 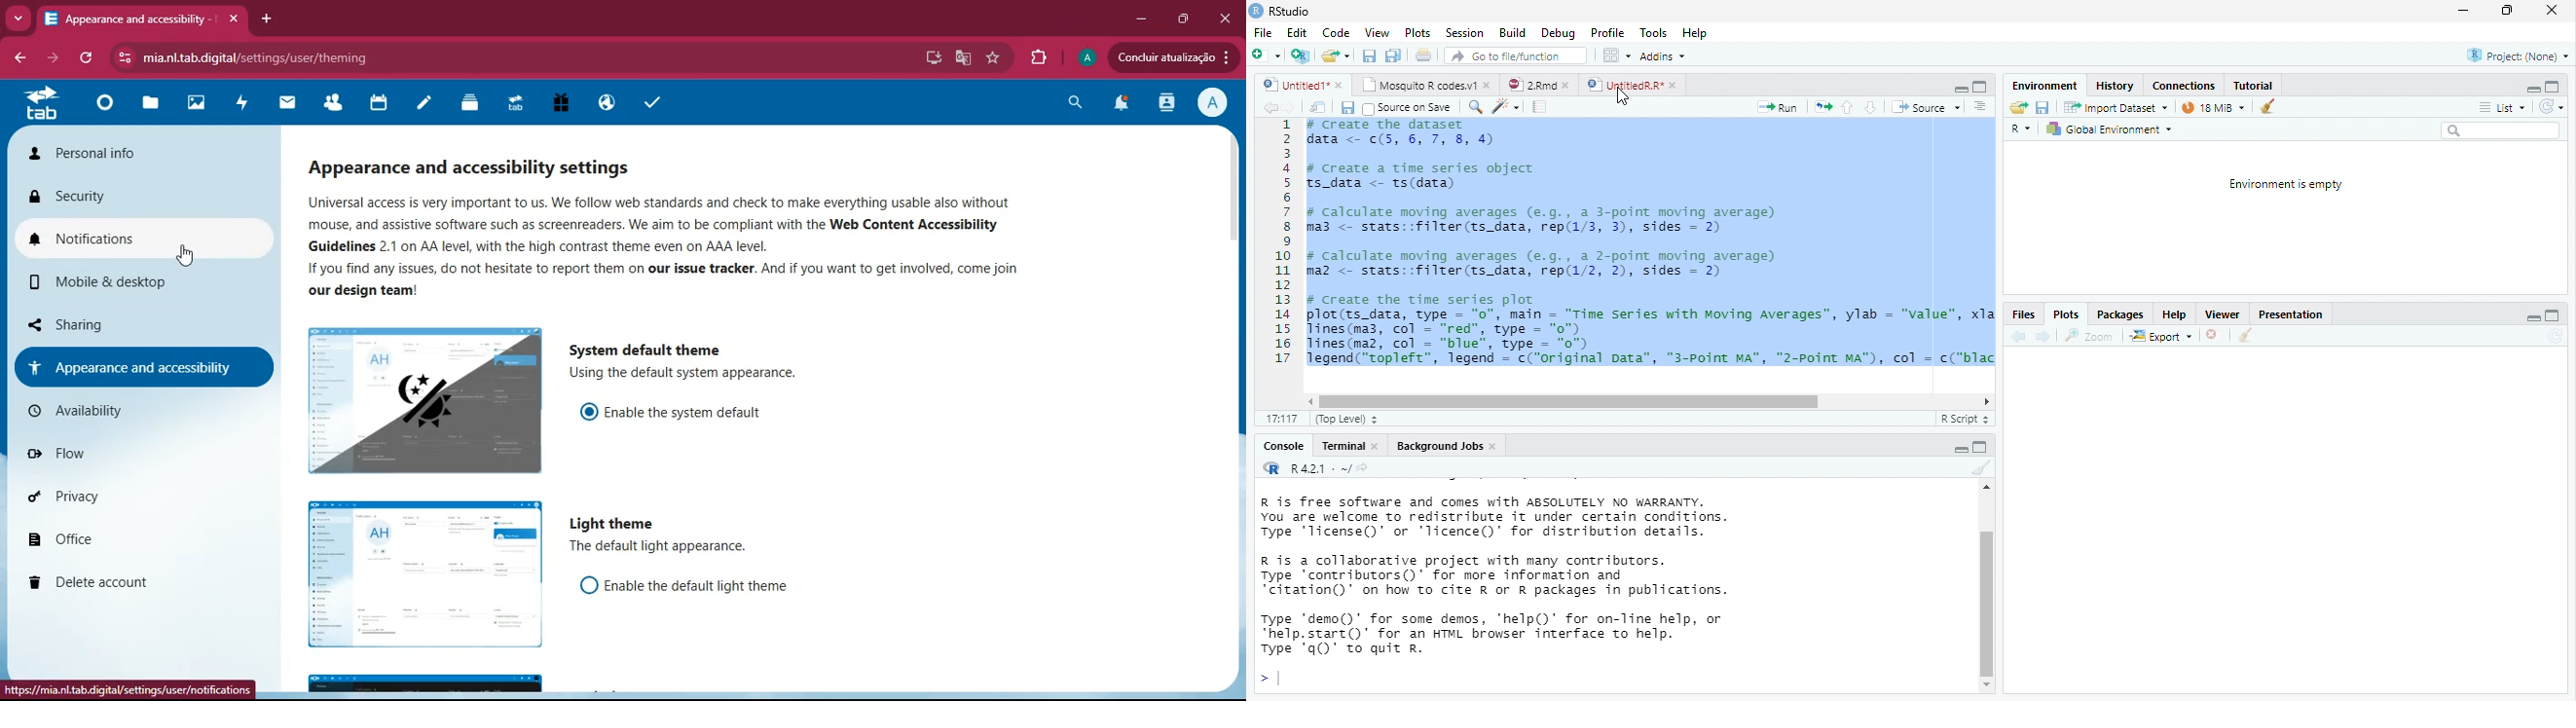 What do you see at coordinates (1507, 106) in the screenshot?
I see `code tool` at bounding box center [1507, 106].